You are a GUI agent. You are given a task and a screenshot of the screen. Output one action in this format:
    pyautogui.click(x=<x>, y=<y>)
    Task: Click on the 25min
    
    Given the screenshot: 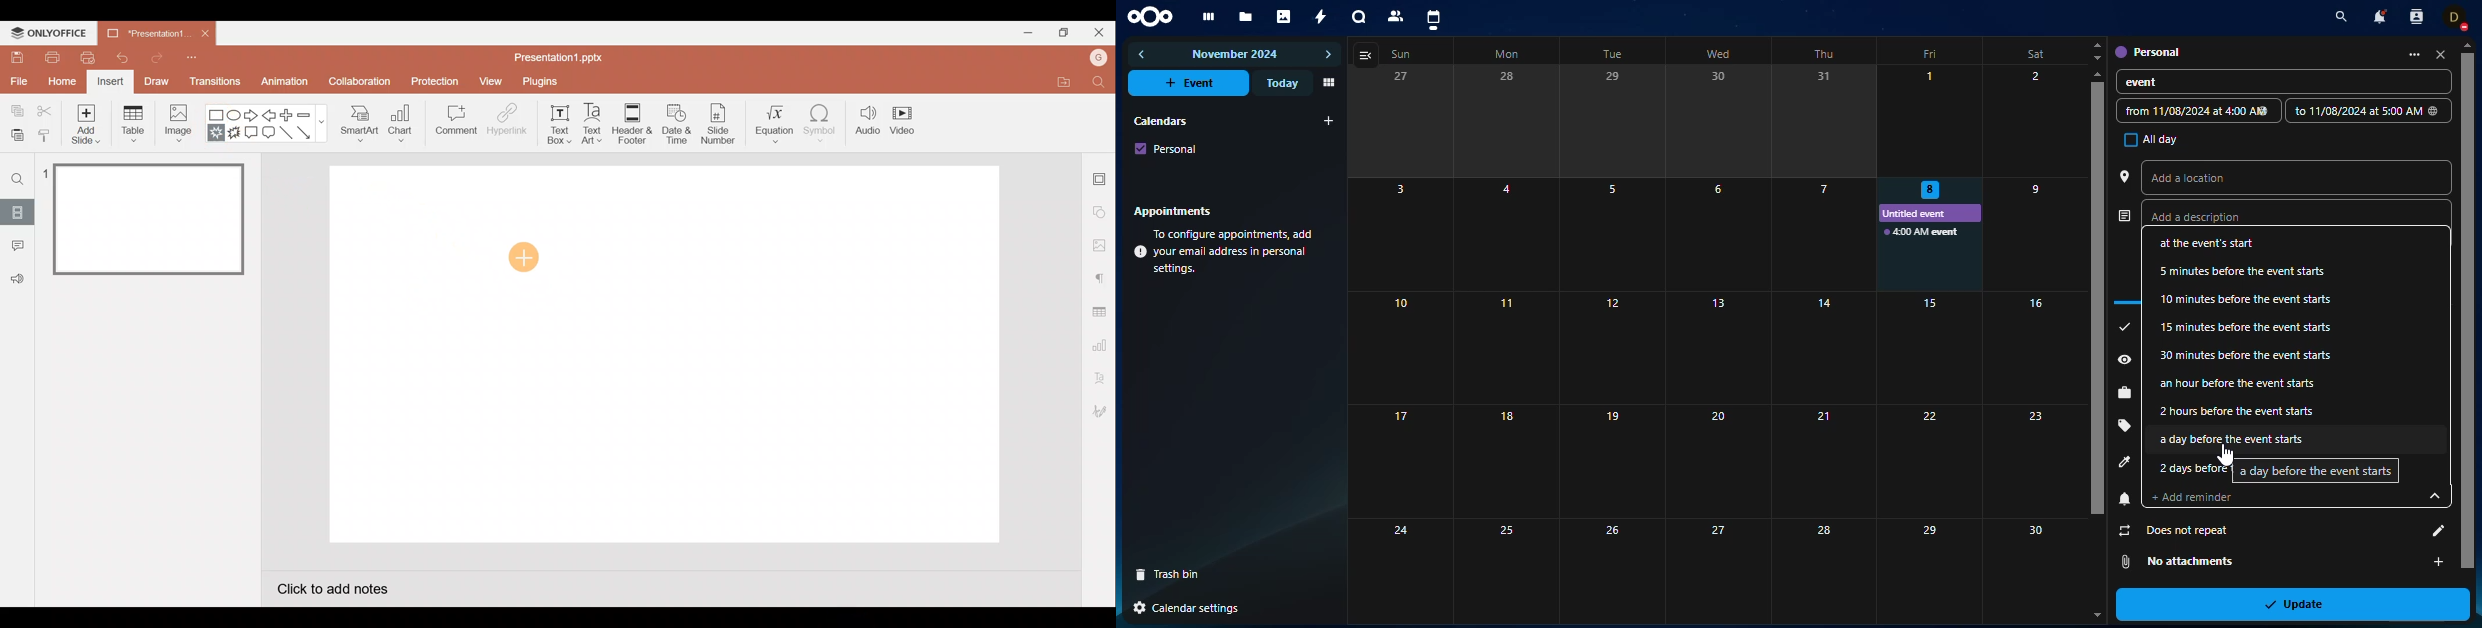 What is the action you would take?
    pyautogui.click(x=2246, y=328)
    